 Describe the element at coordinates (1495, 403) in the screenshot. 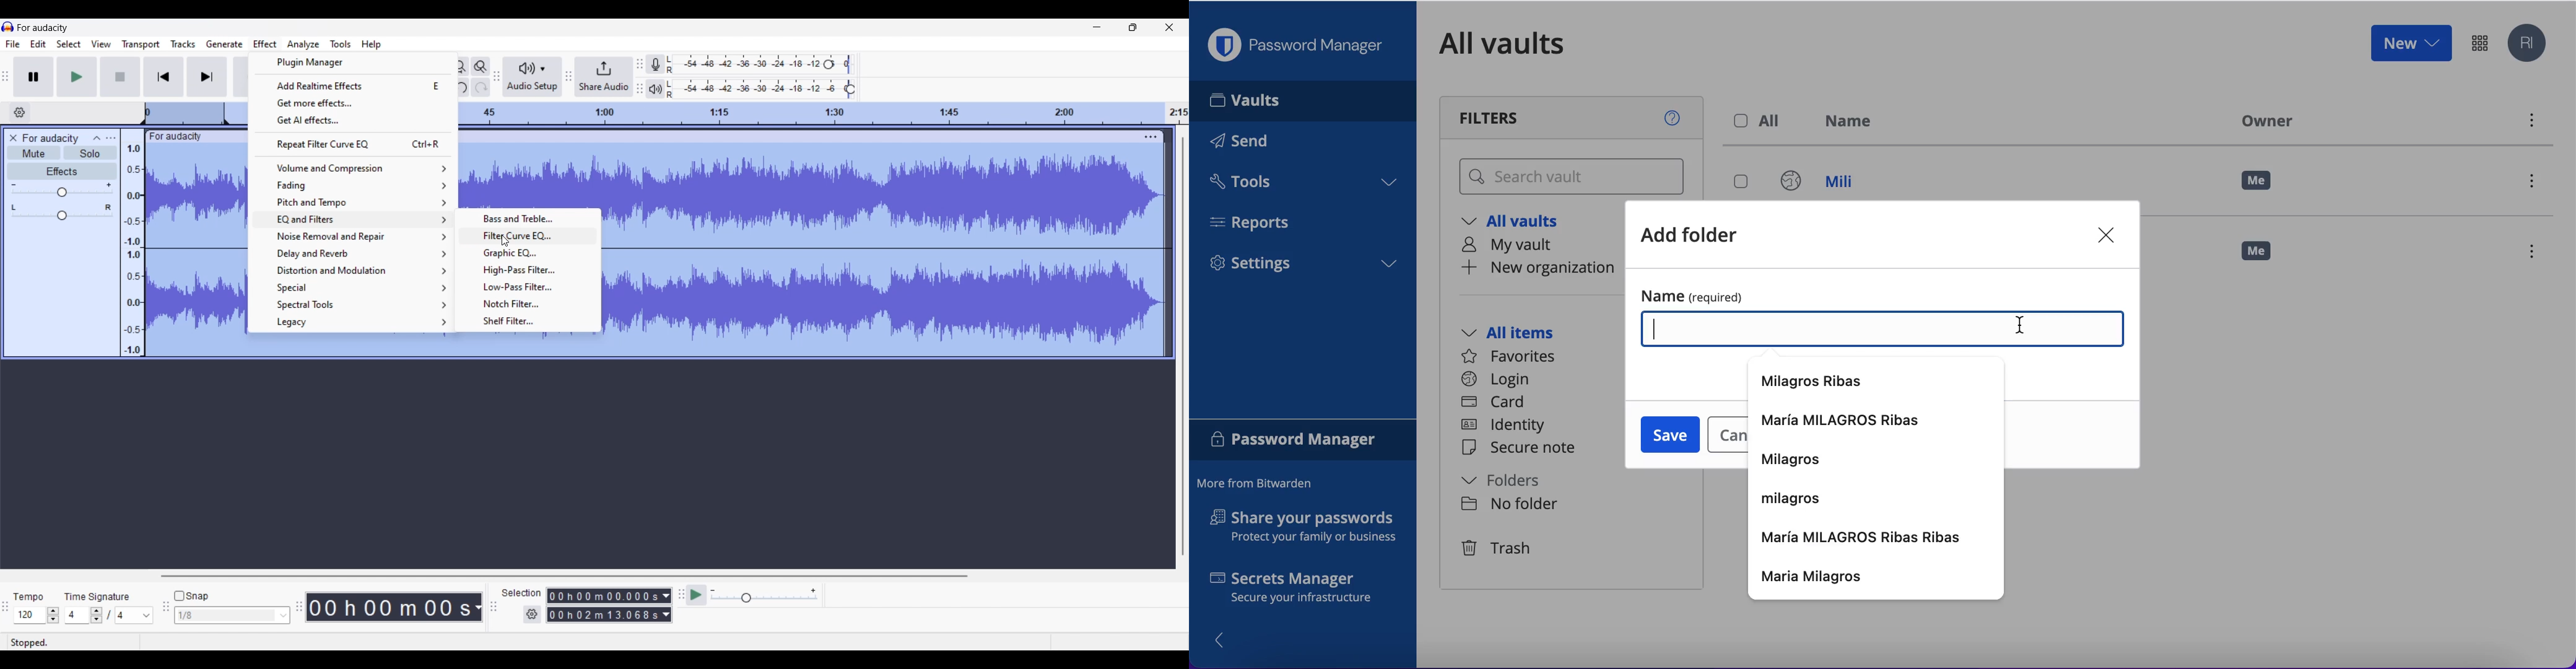

I see `card` at that location.